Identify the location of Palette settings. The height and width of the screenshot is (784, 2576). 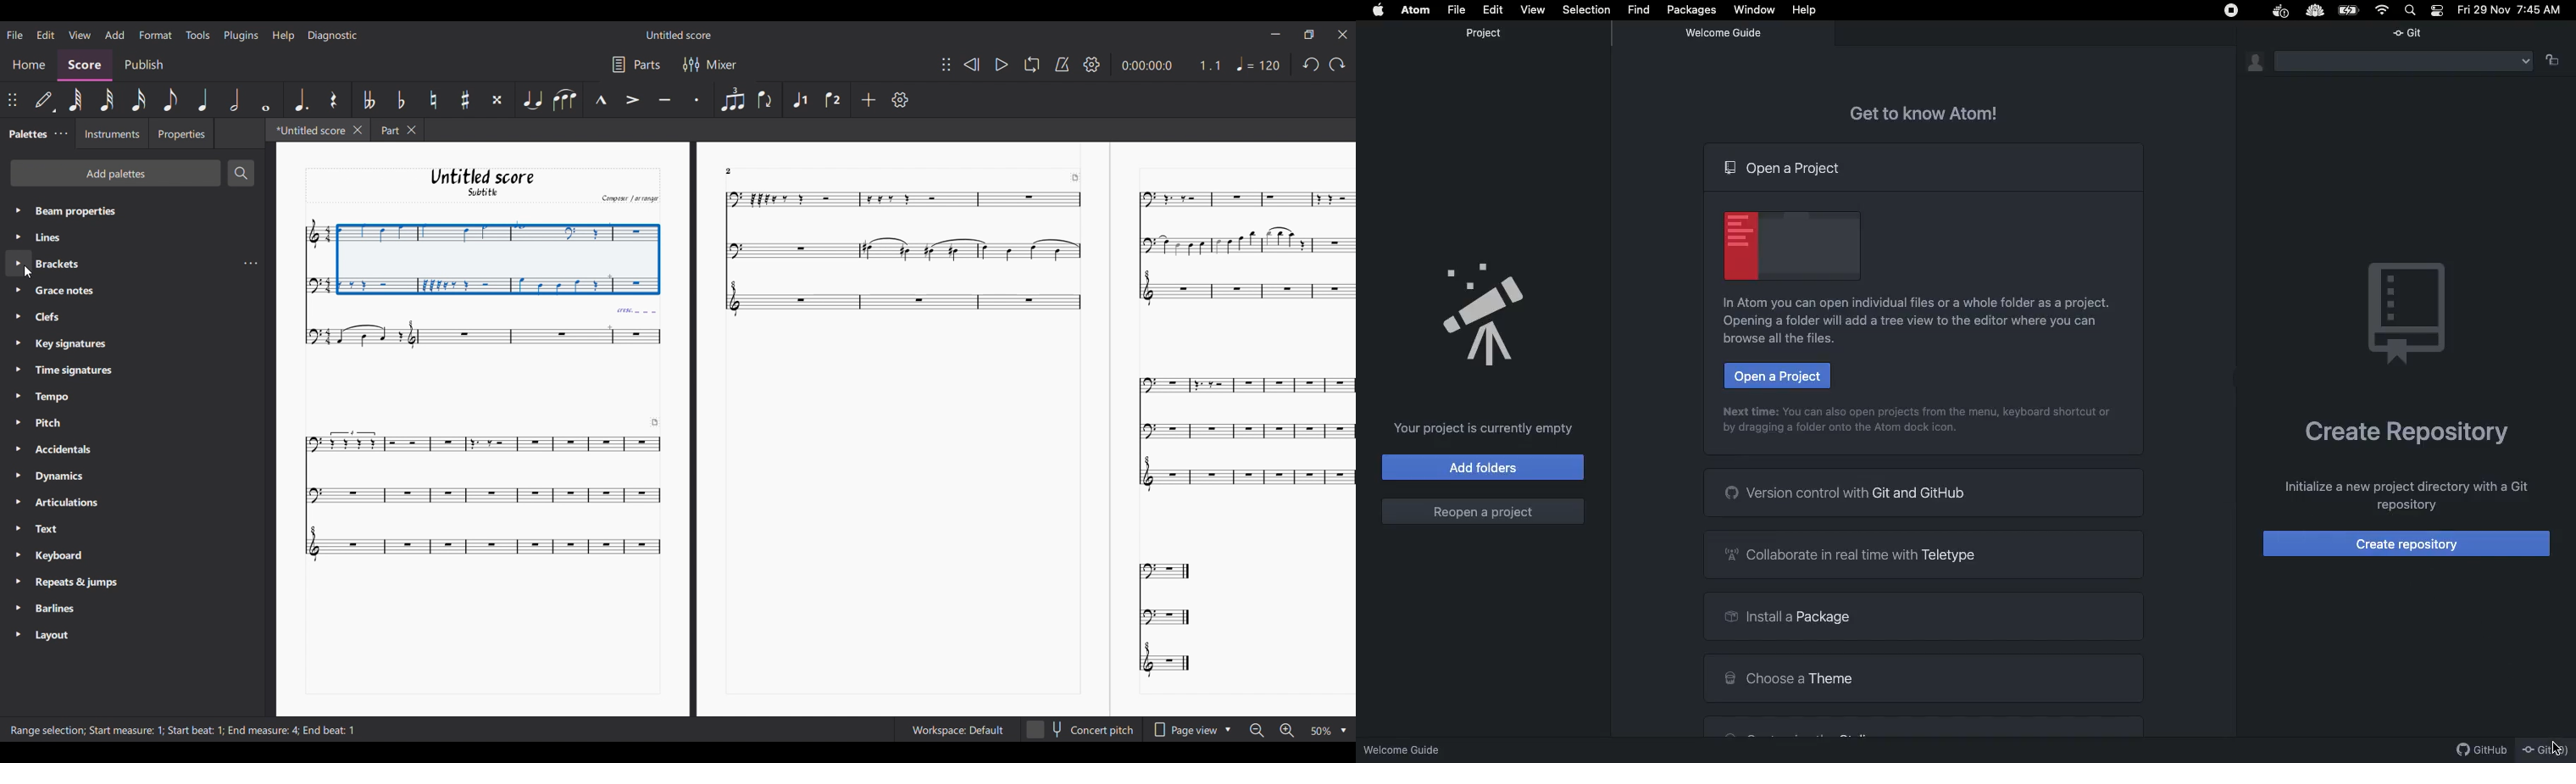
(61, 134).